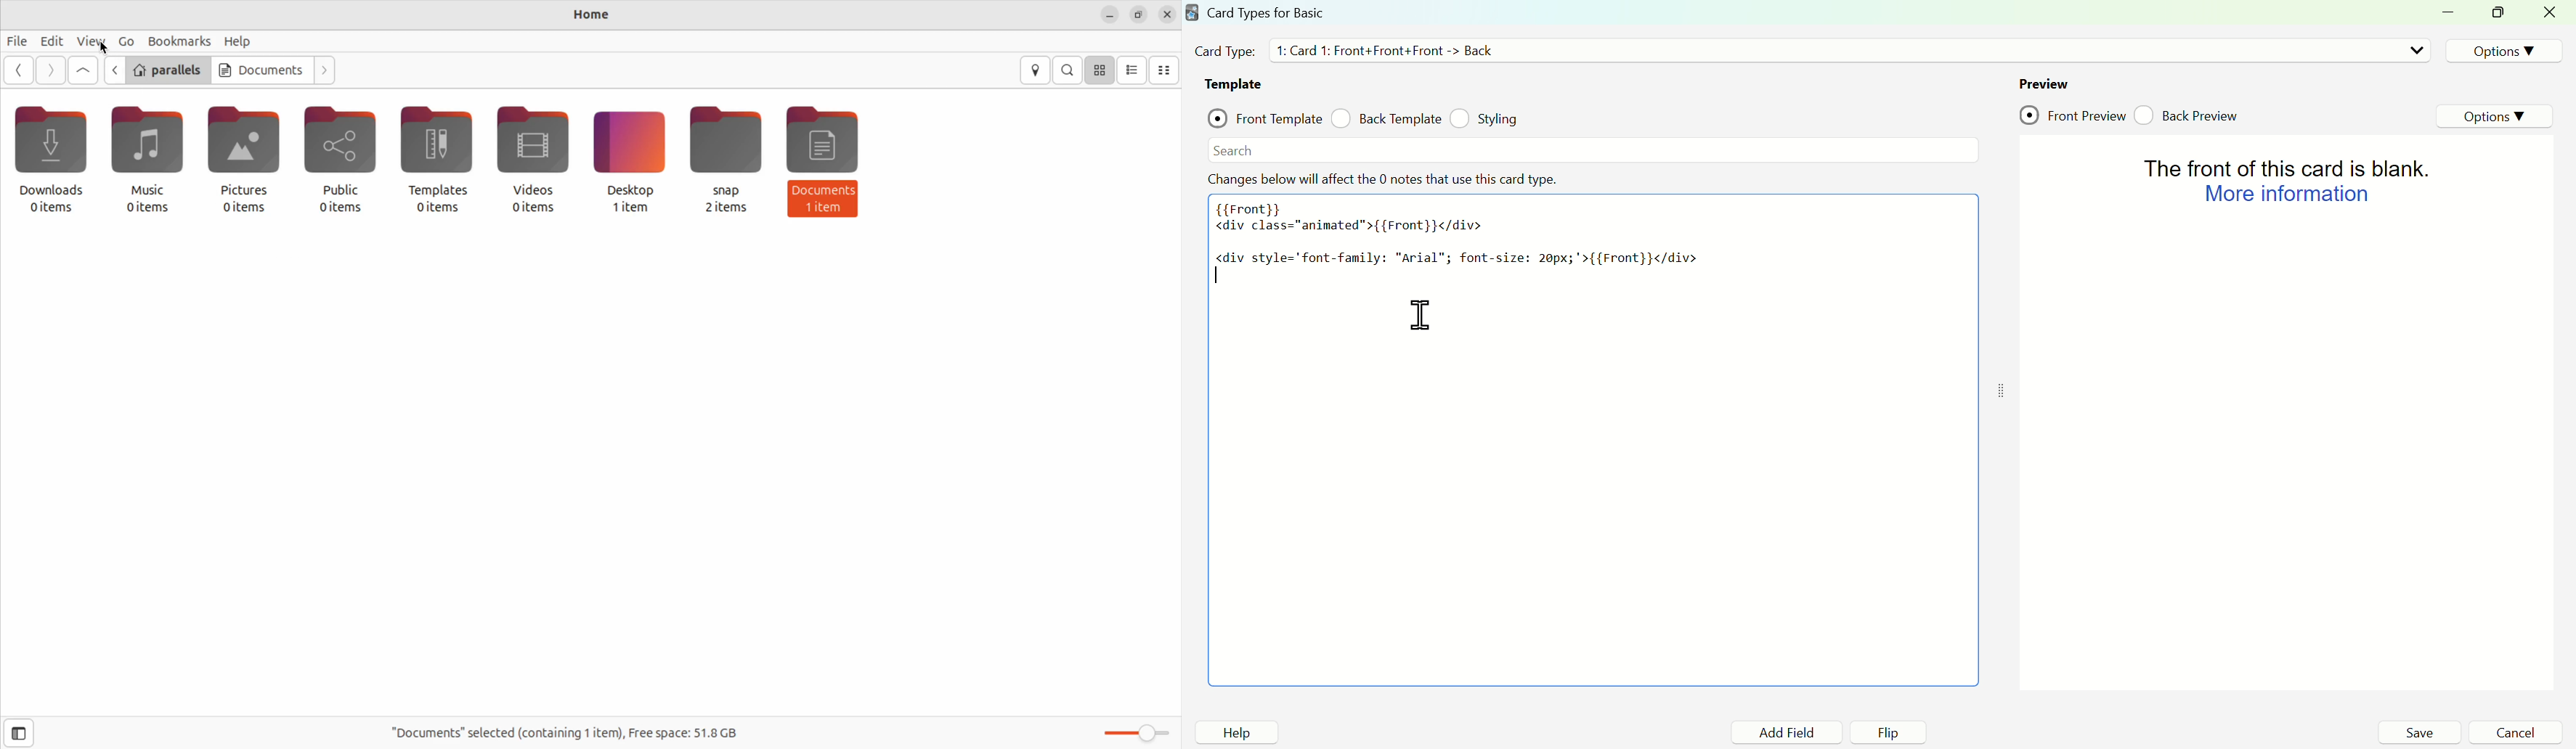 Image resolution: width=2576 pixels, height=756 pixels. Describe the element at coordinates (1101, 69) in the screenshot. I see `icon view` at that location.